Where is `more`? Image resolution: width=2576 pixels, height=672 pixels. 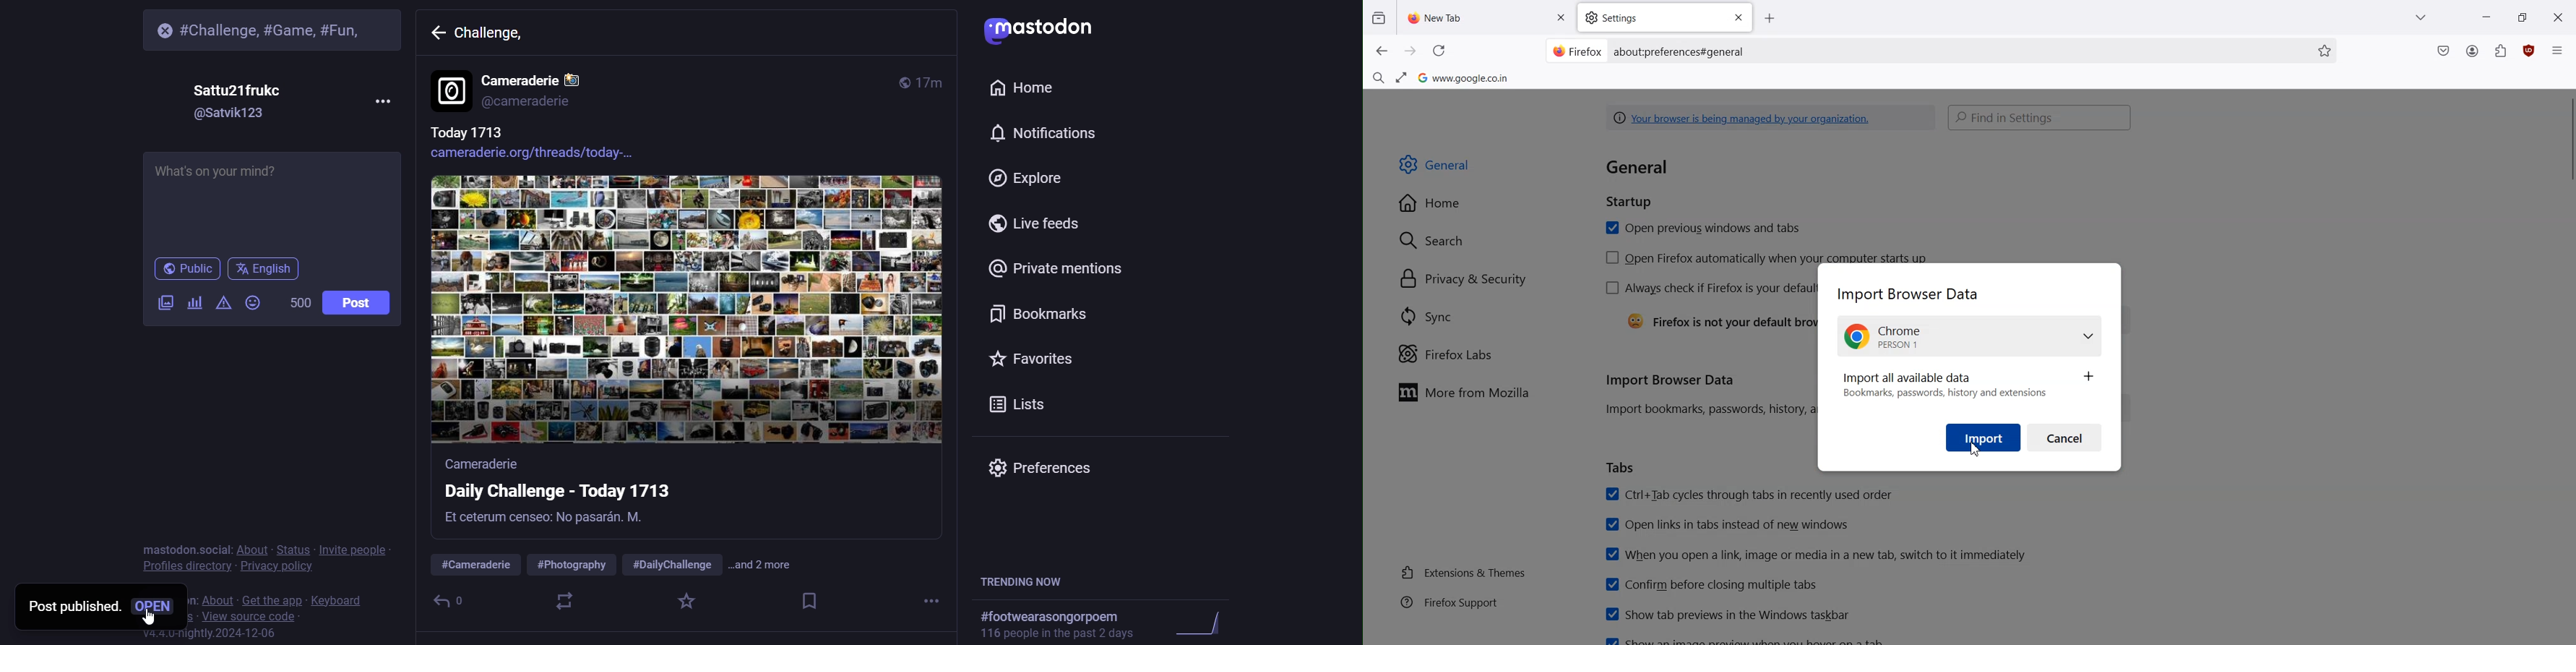
more is located at coordinates (934, 602).